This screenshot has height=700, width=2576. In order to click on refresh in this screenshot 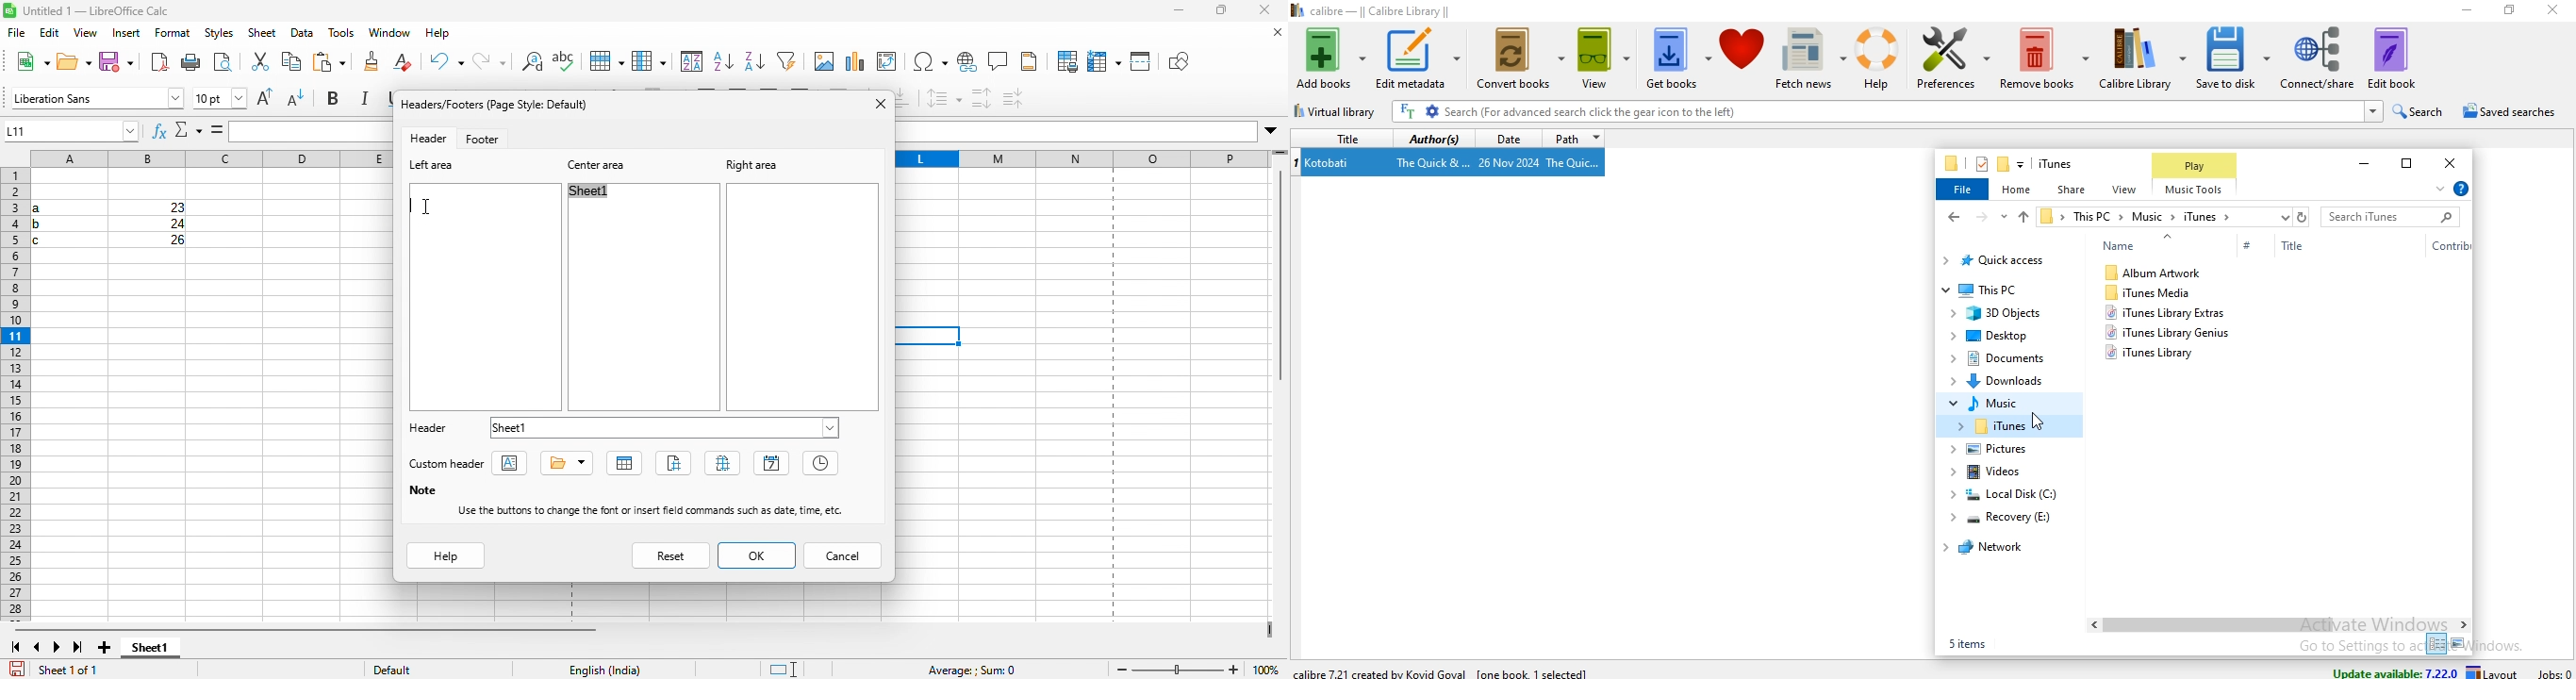, I will do `click(2302, 216)`.